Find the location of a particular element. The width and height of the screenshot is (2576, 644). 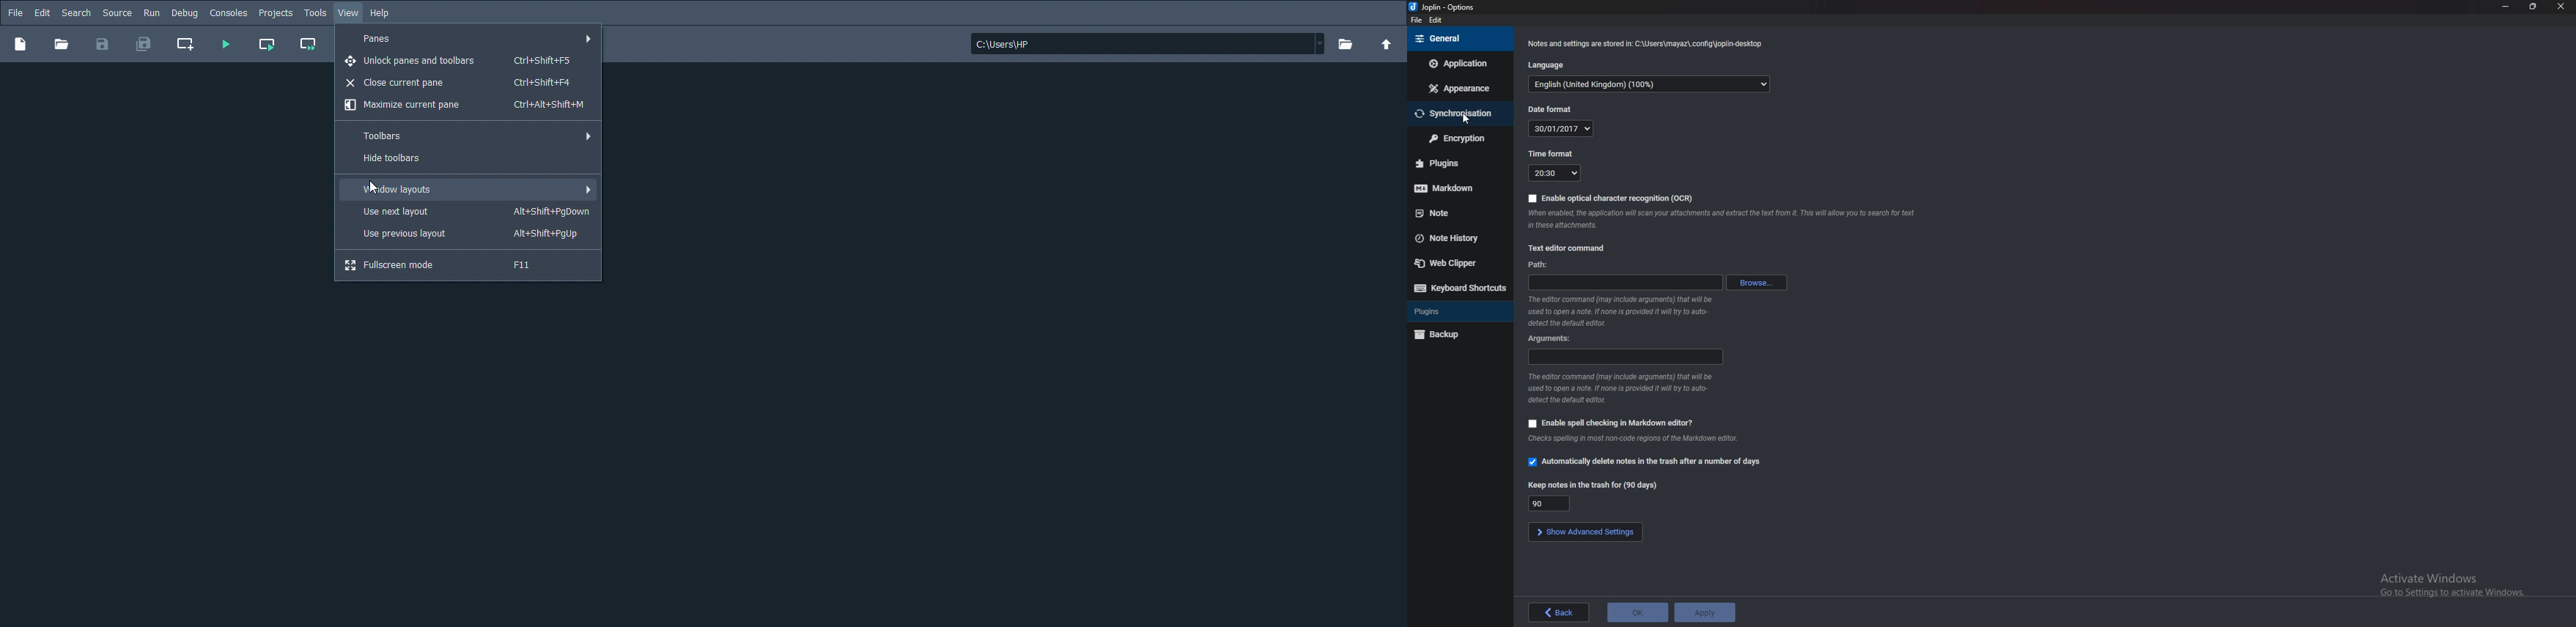

show advanced settings is located at coordinates (1582, 532).